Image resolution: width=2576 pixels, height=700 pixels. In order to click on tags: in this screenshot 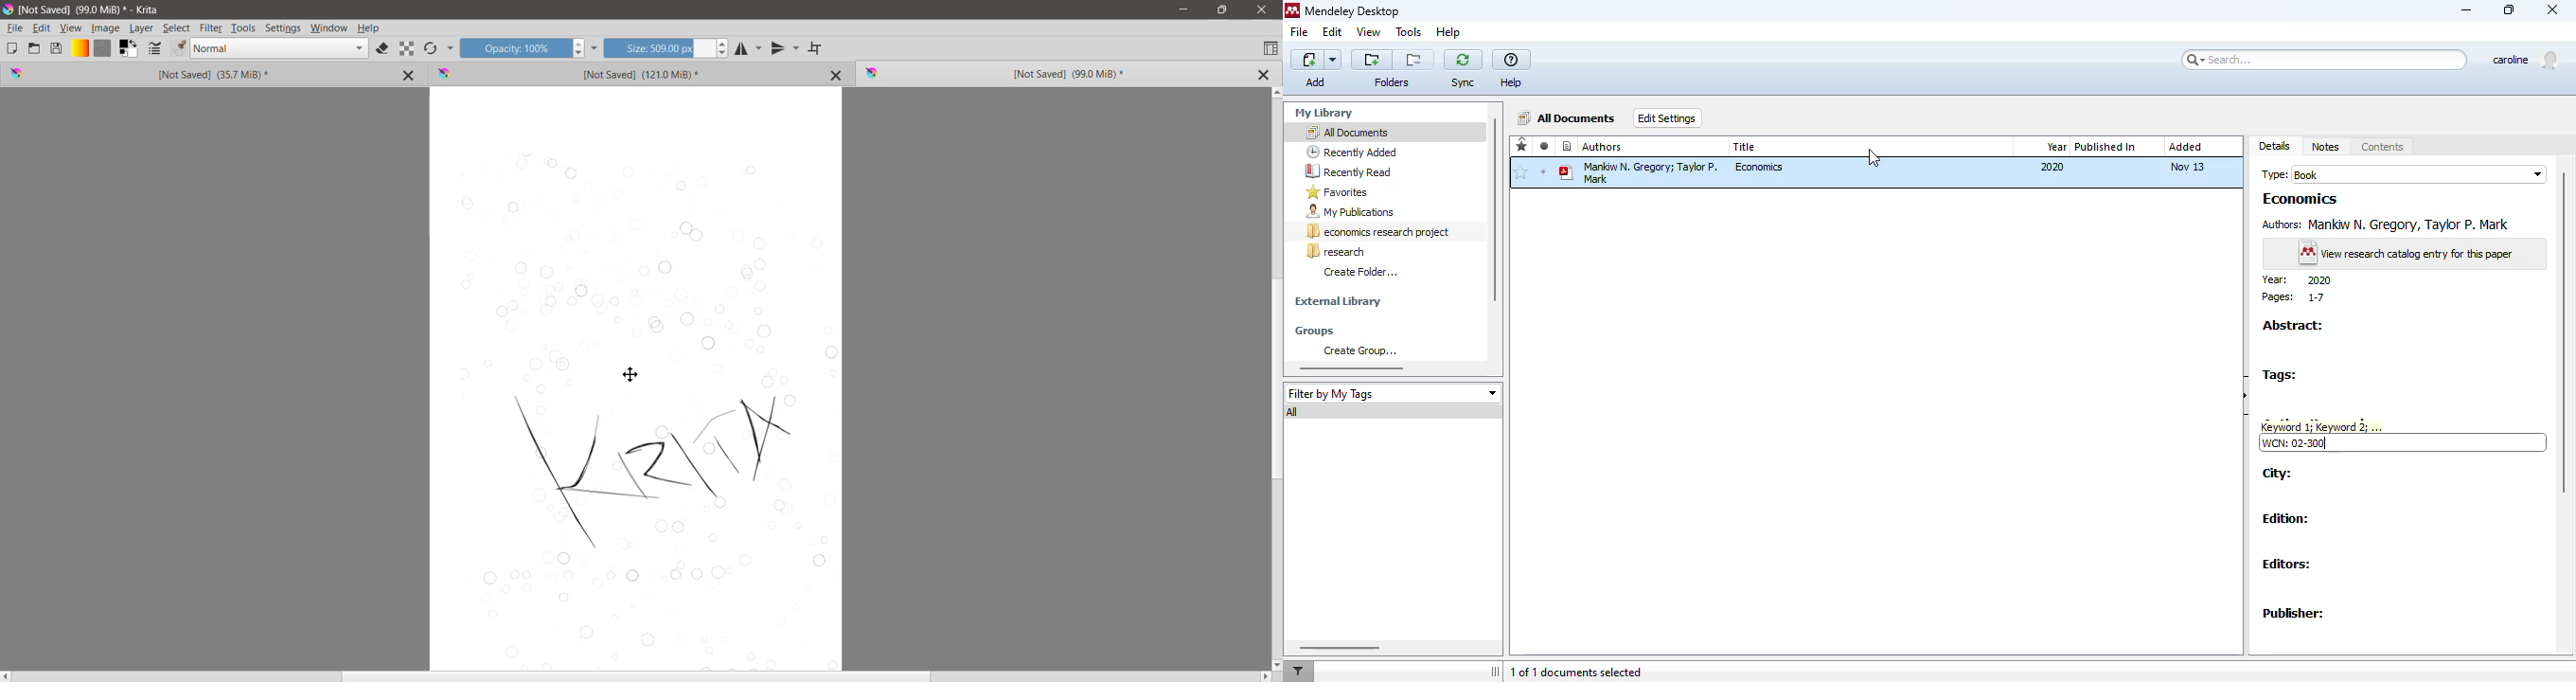, I will do `click(2280, 374)`.